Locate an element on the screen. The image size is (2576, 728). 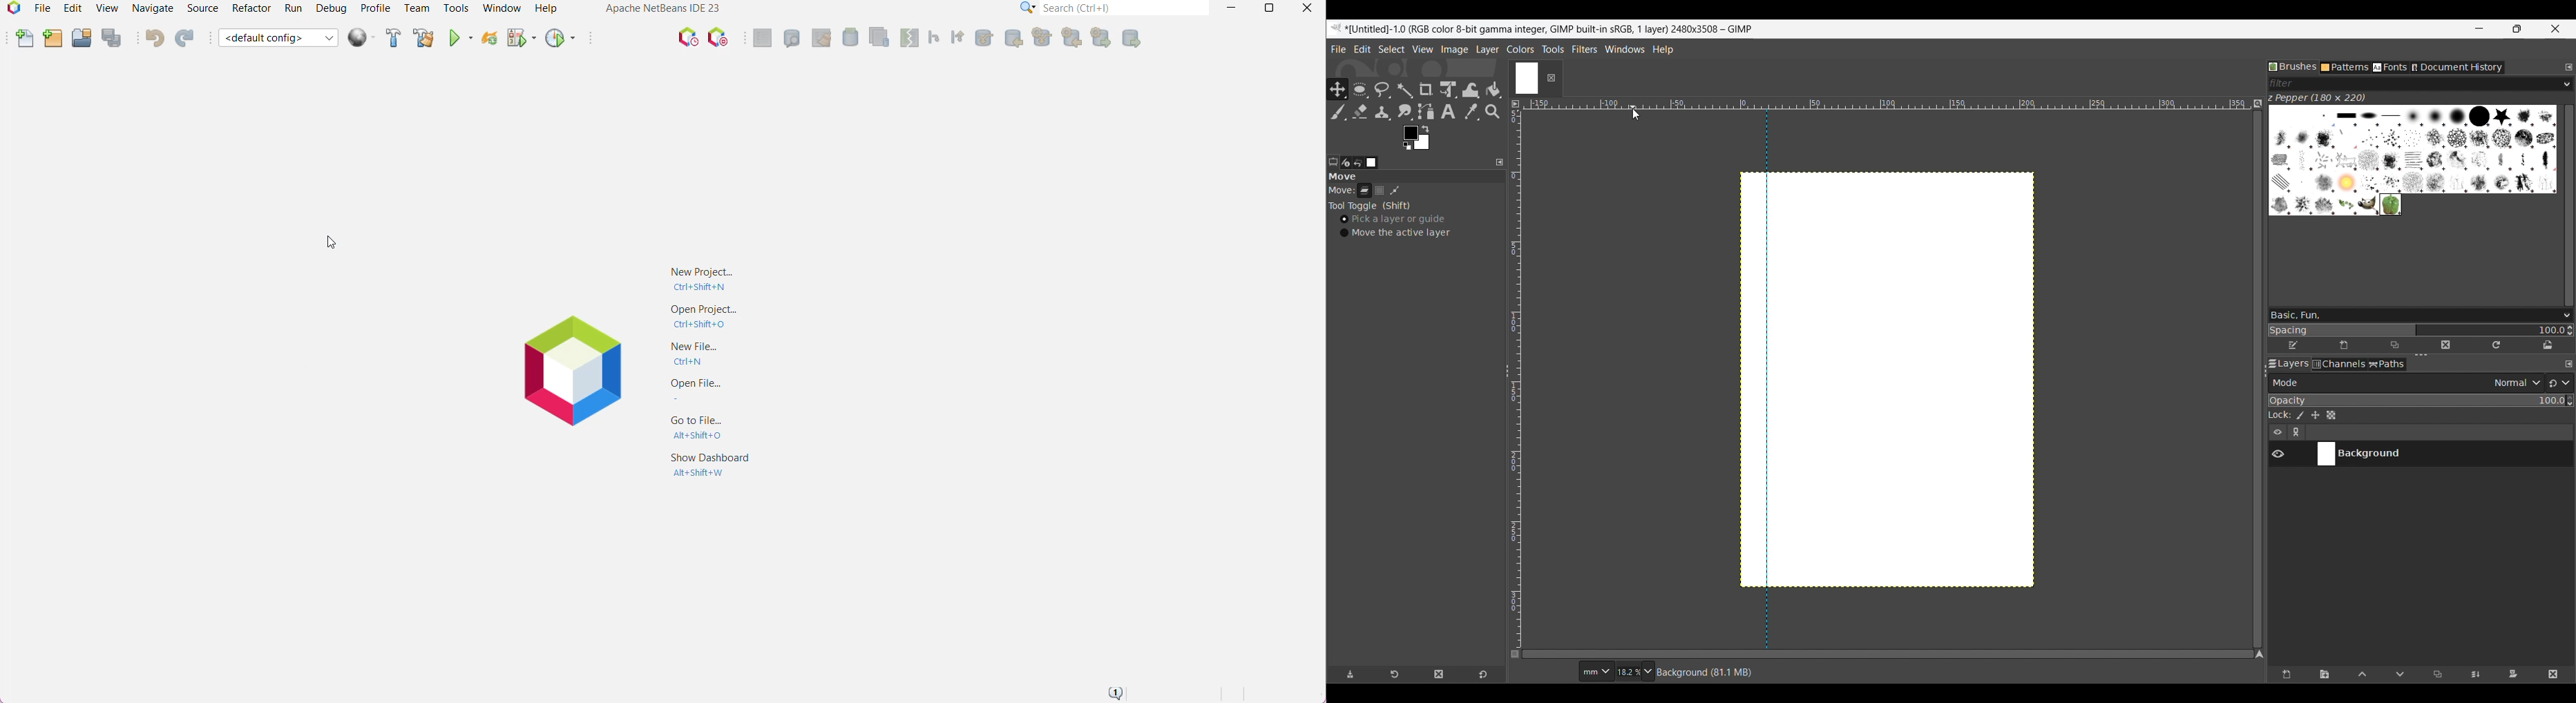
Vertical slide bar is located at coordinates (2570, 205).